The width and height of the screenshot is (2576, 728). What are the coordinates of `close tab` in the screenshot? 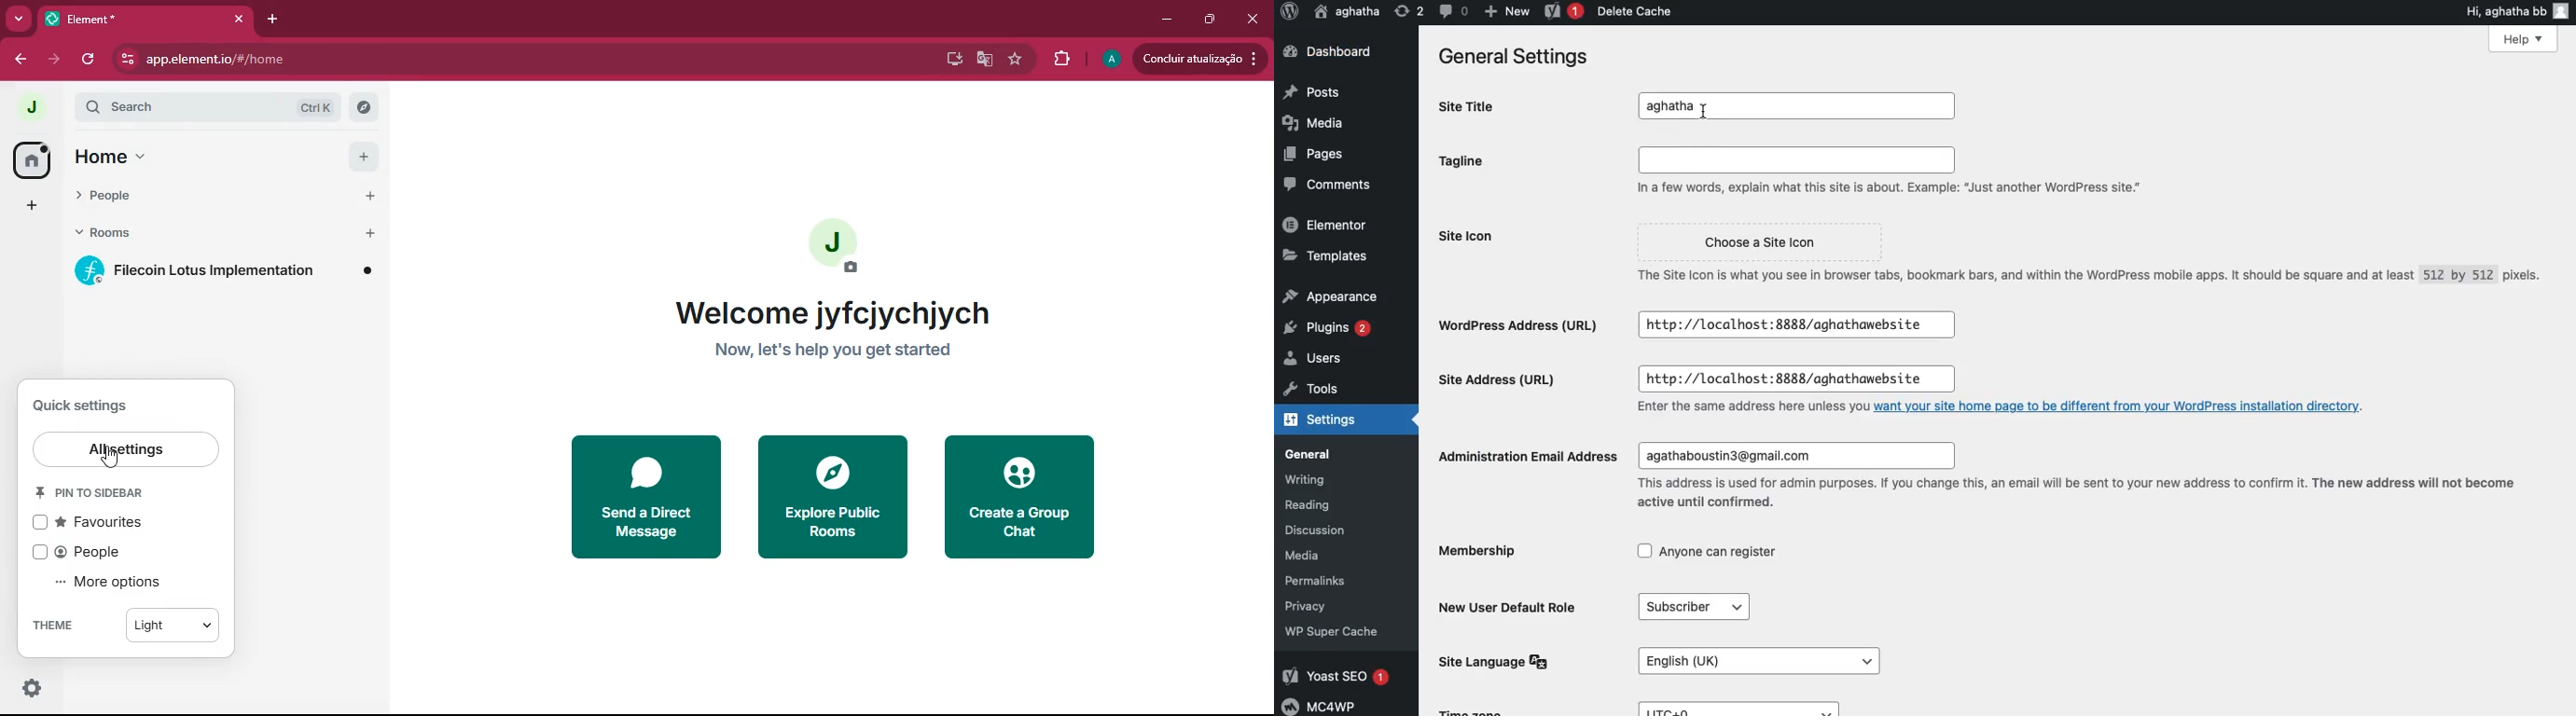 It's located at (239, 20).